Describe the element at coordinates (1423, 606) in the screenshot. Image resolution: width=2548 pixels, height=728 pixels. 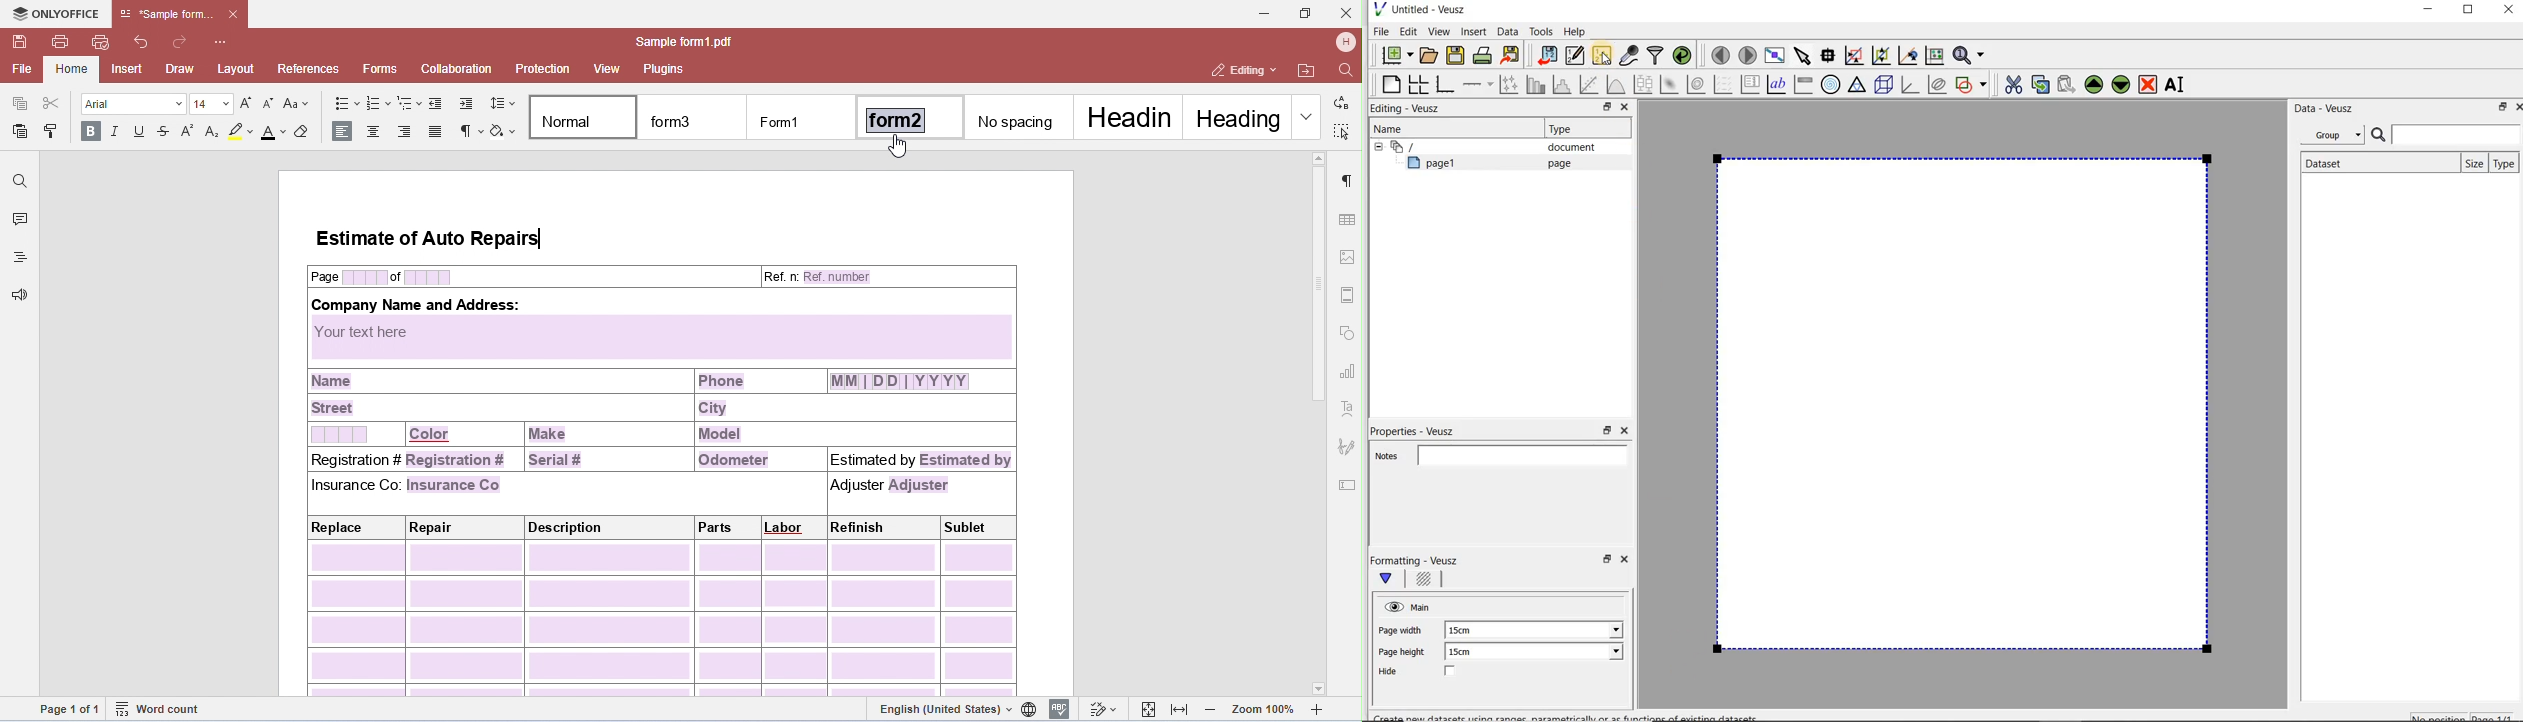
I see `Main` at that location.